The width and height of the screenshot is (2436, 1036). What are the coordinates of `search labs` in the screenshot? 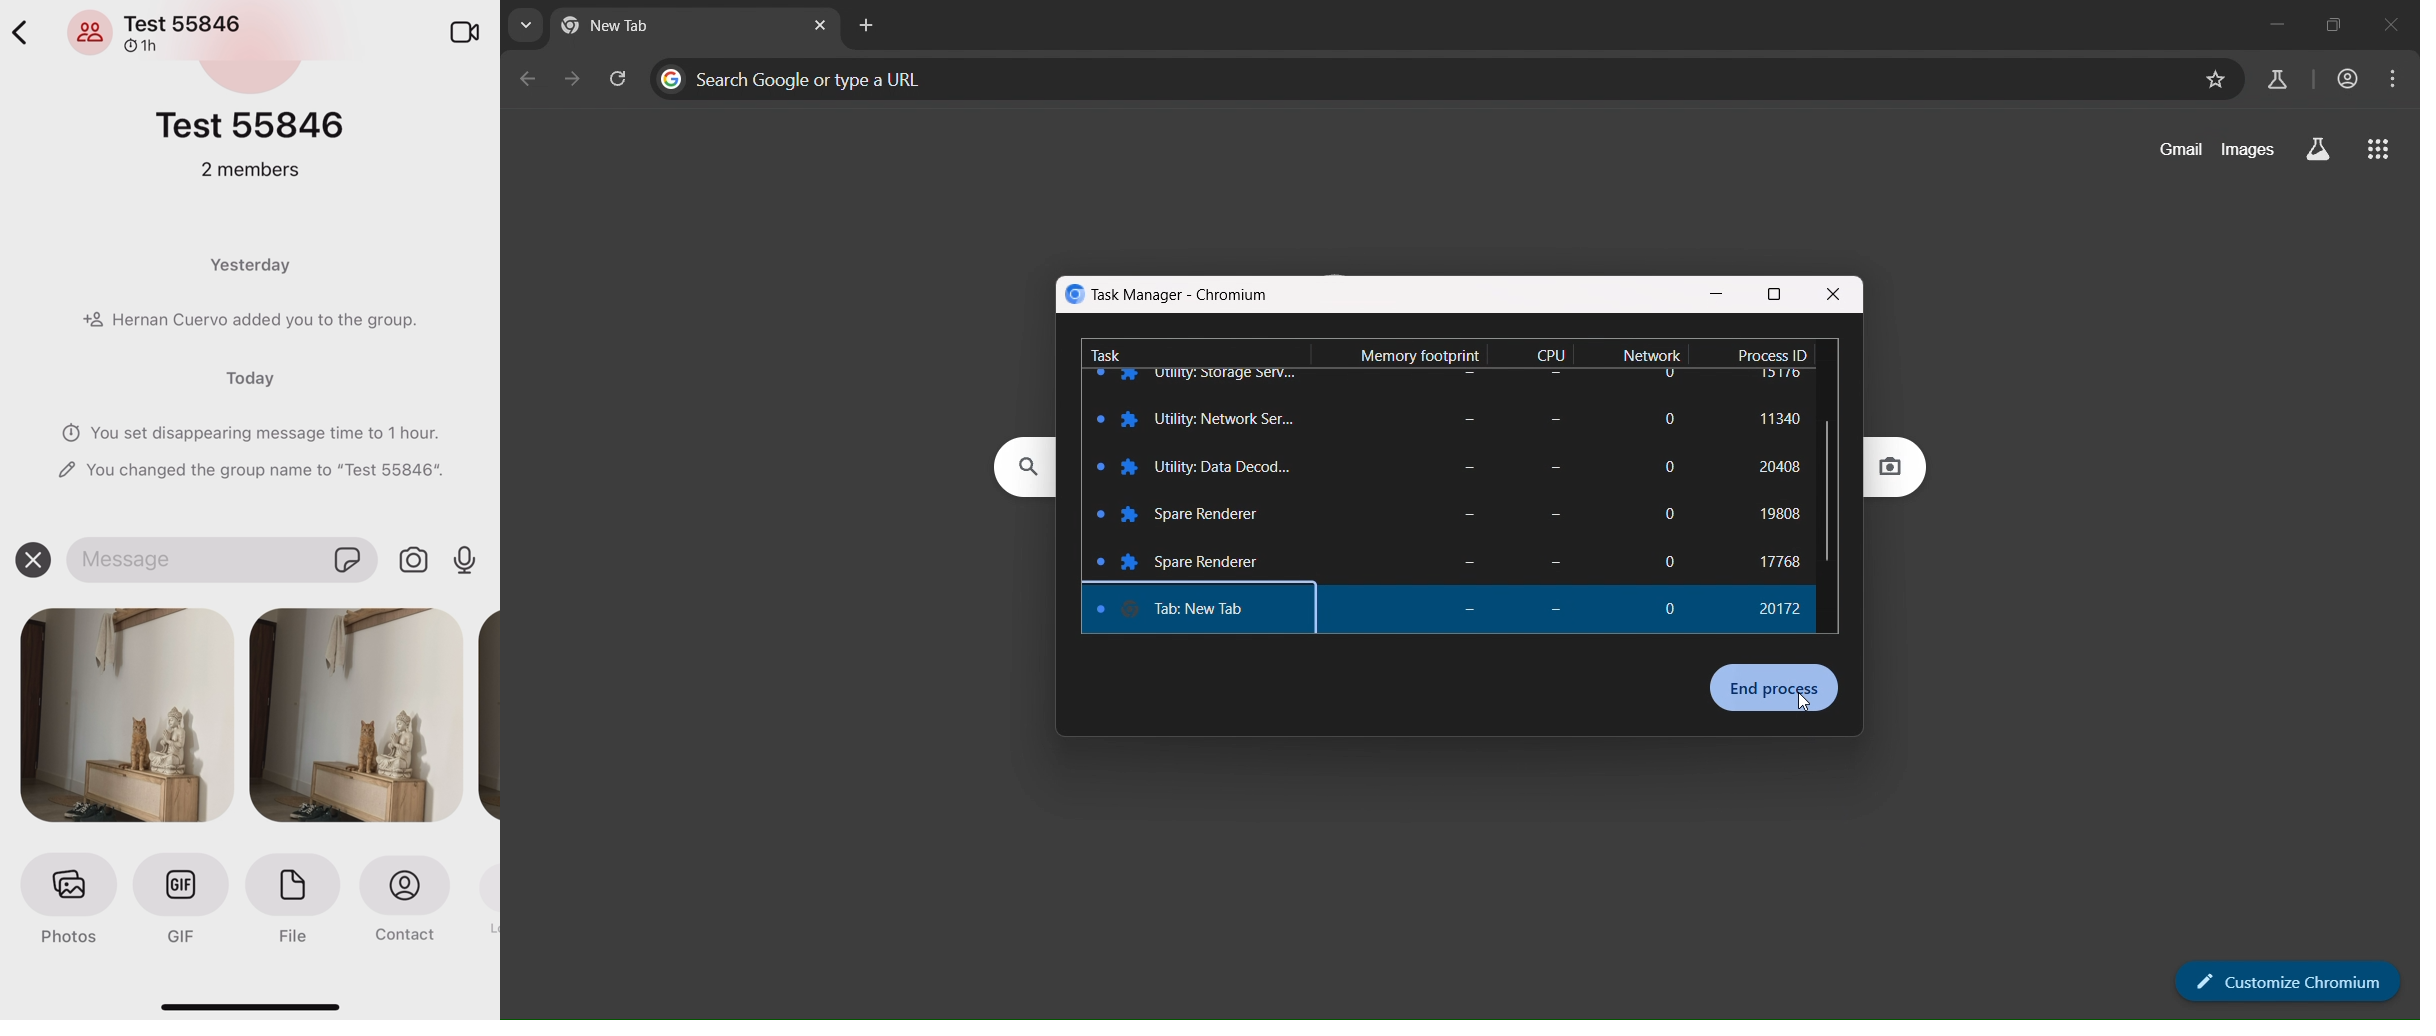 It's located at (2315, 149).